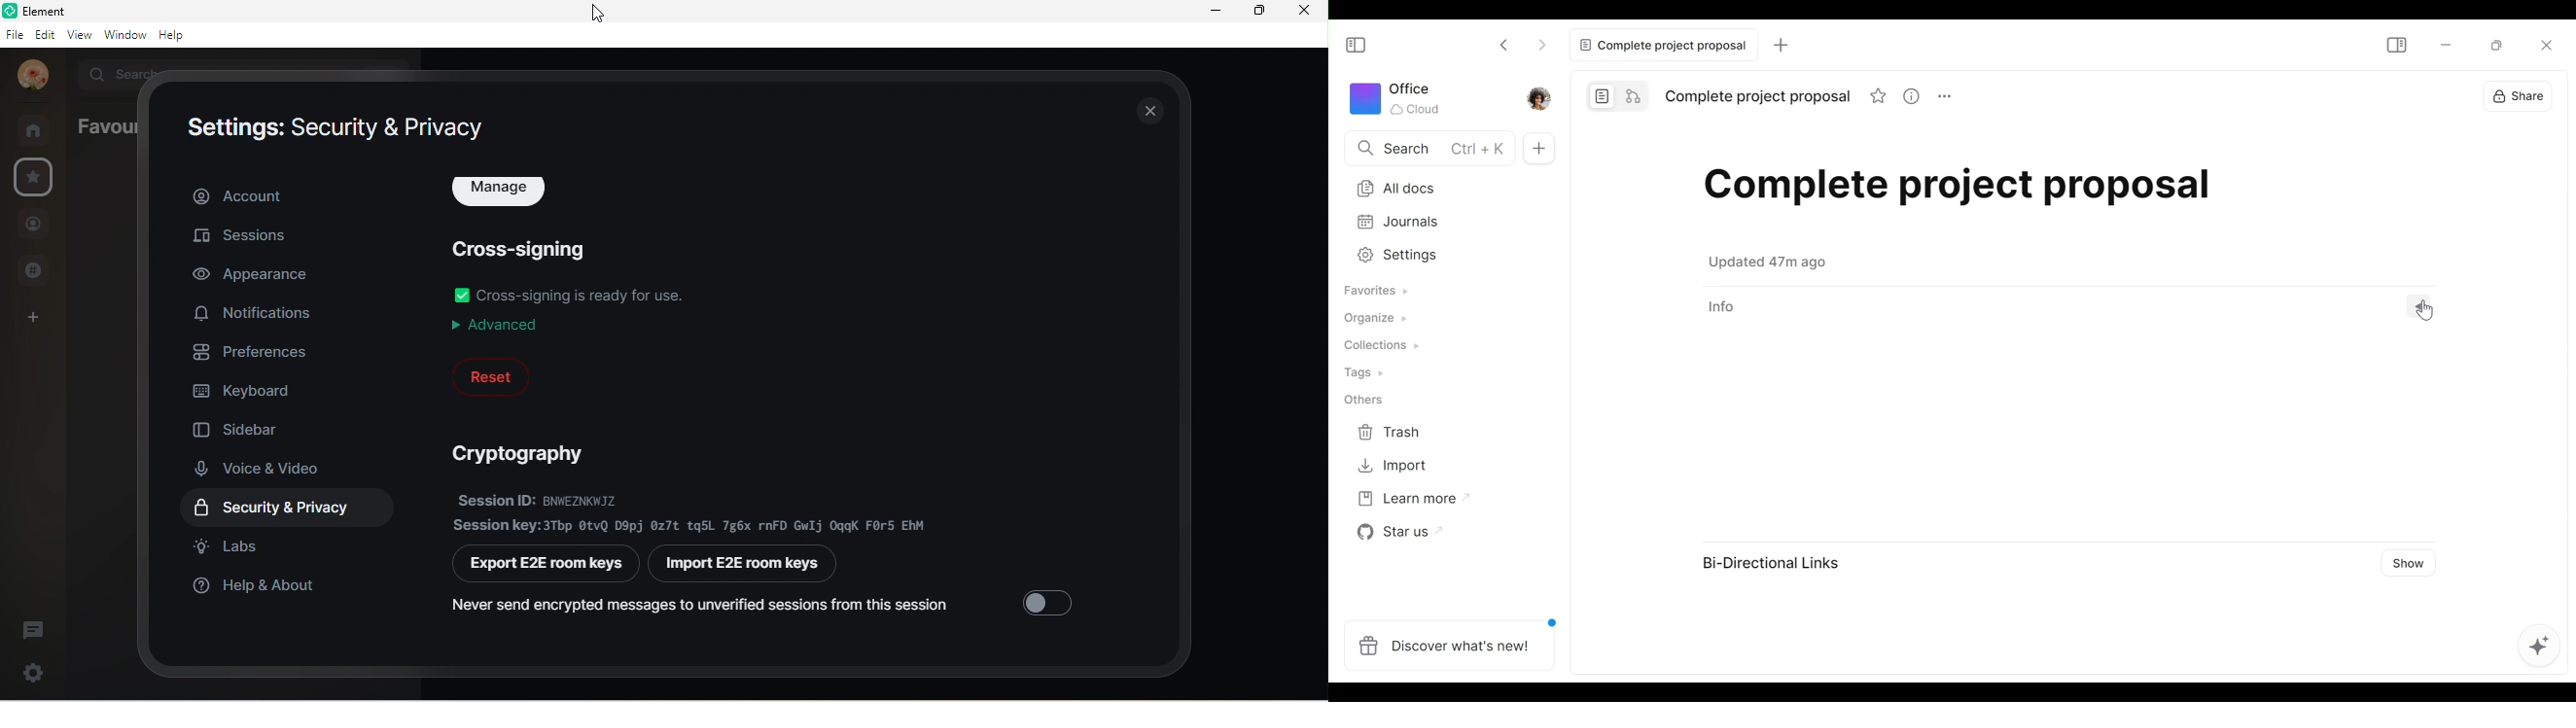 The width and height of the screenshot is (2576, 728). Describe the element at coordinates (1633, 94) in the screenshot. I see `Edgeless mode` at that location.